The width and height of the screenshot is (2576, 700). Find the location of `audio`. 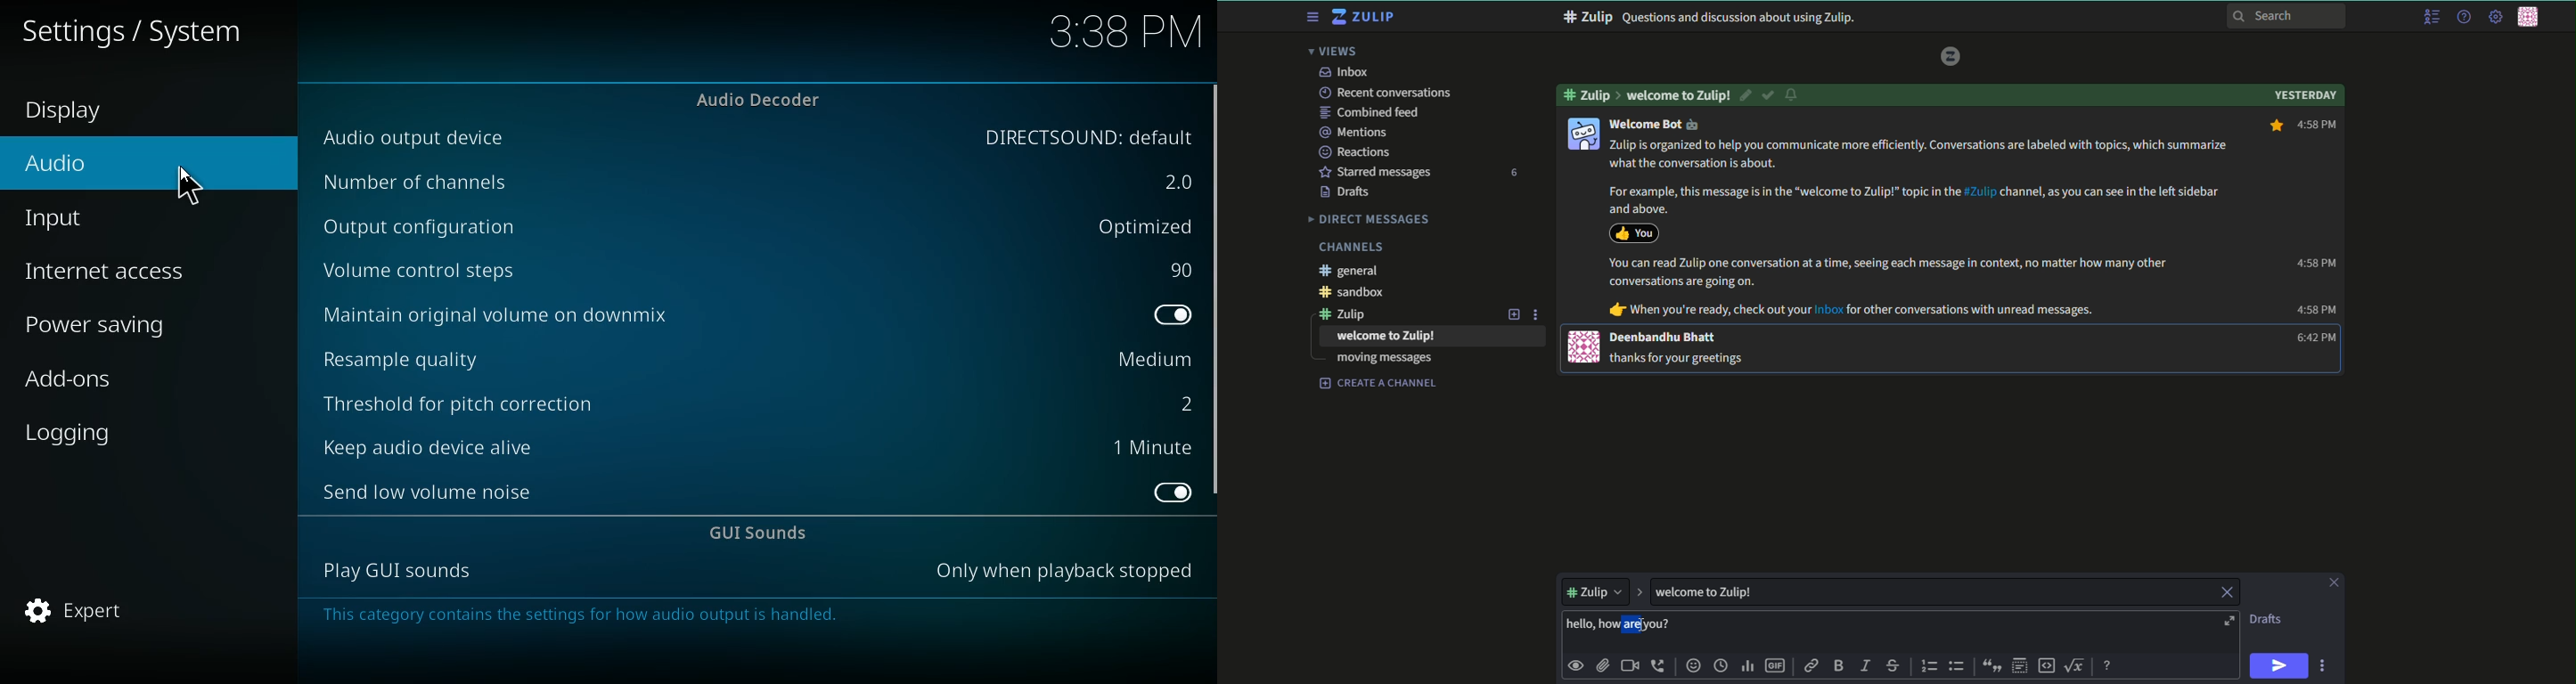

audio is located at coordinates (115, 169).